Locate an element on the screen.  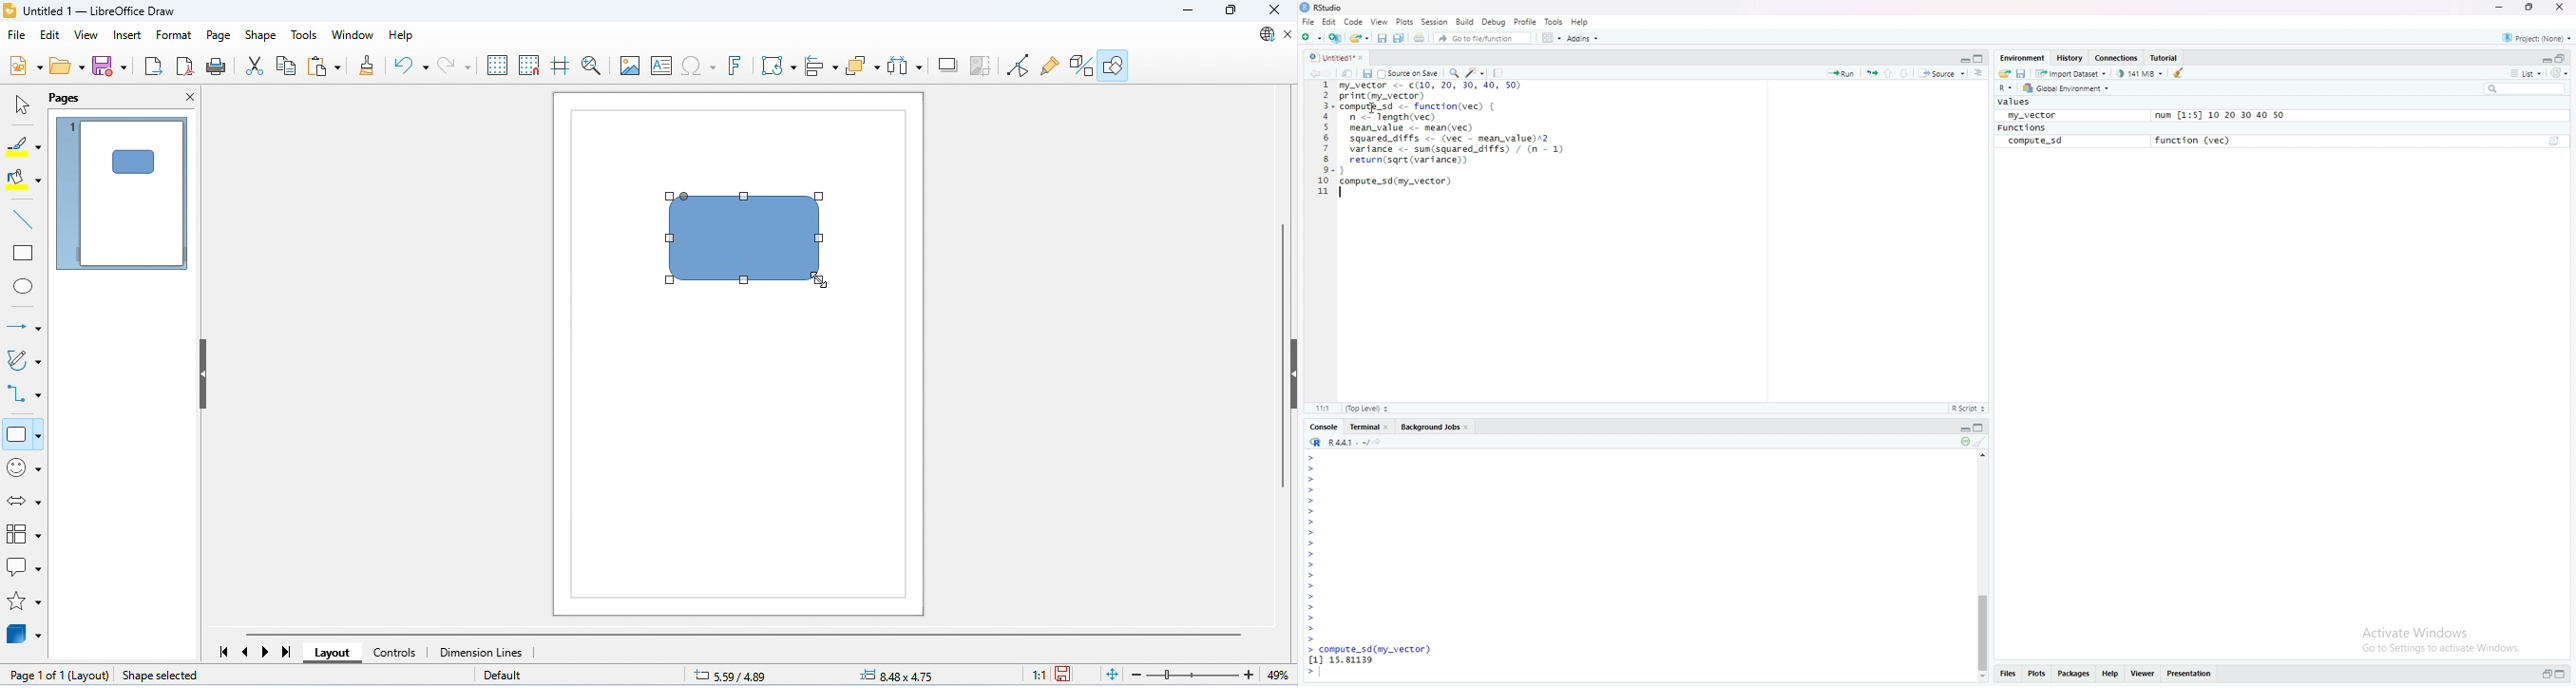
Close is located at coordinates (1365, 58).